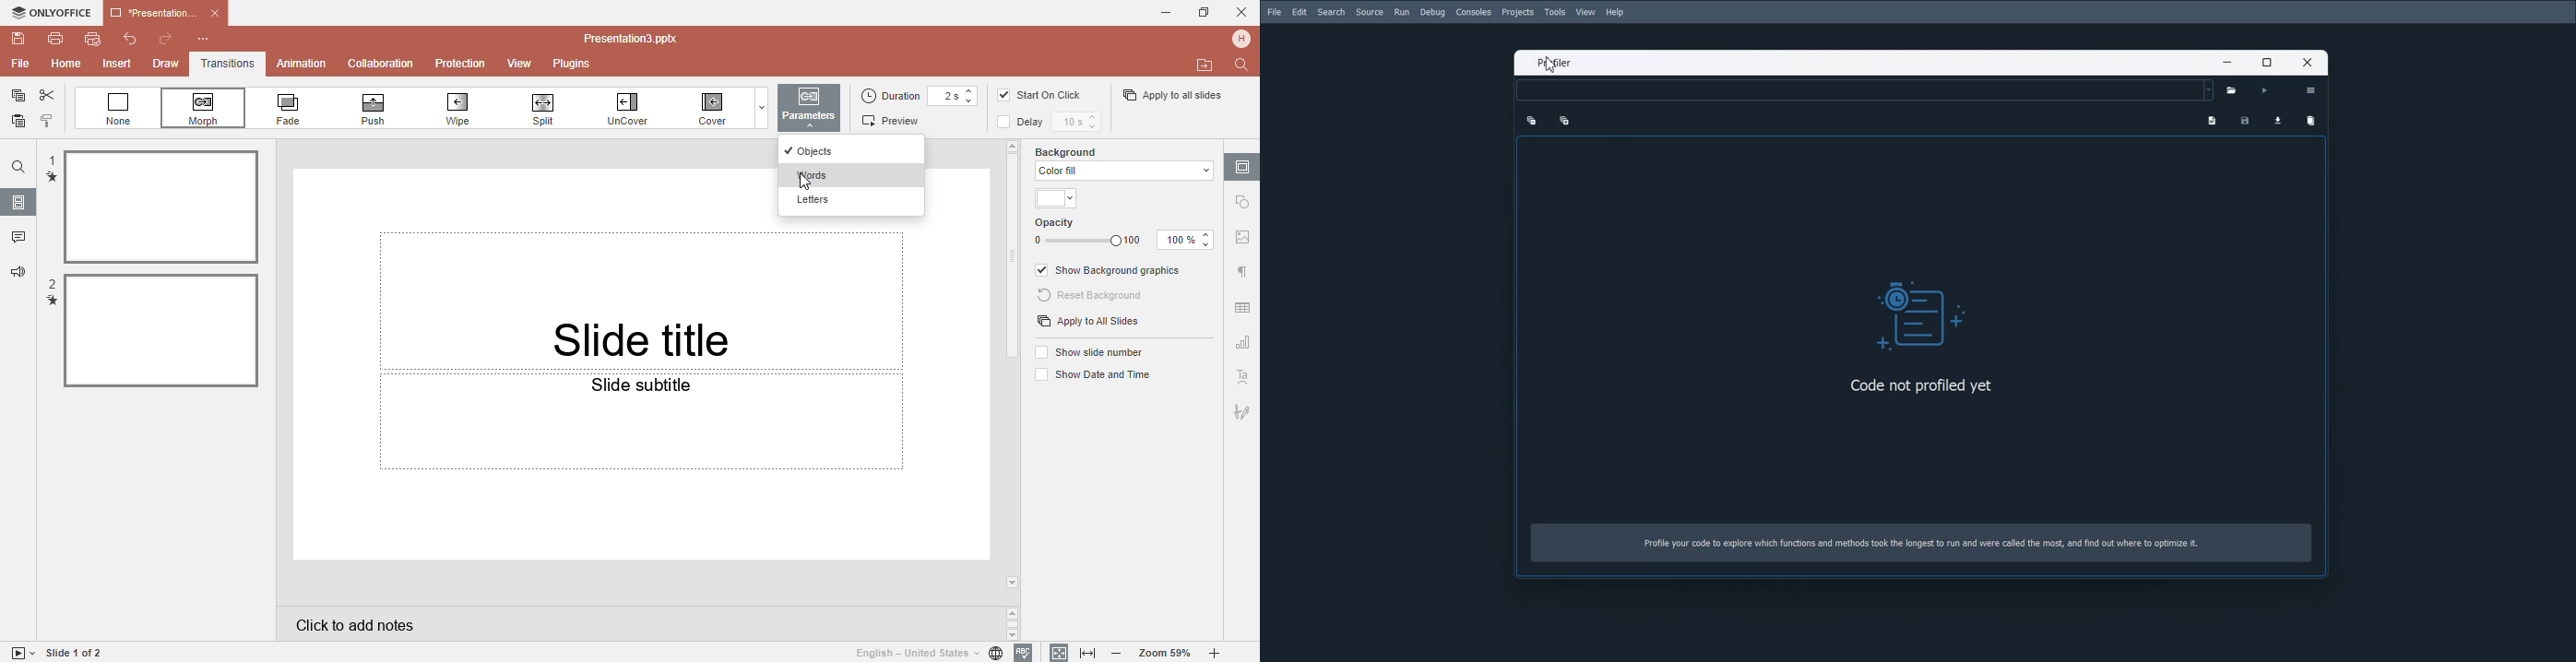 Image resolution: width=2576 pixels, height=672 pixels. I want to click on code not profiled yet, so click(1921, 386).